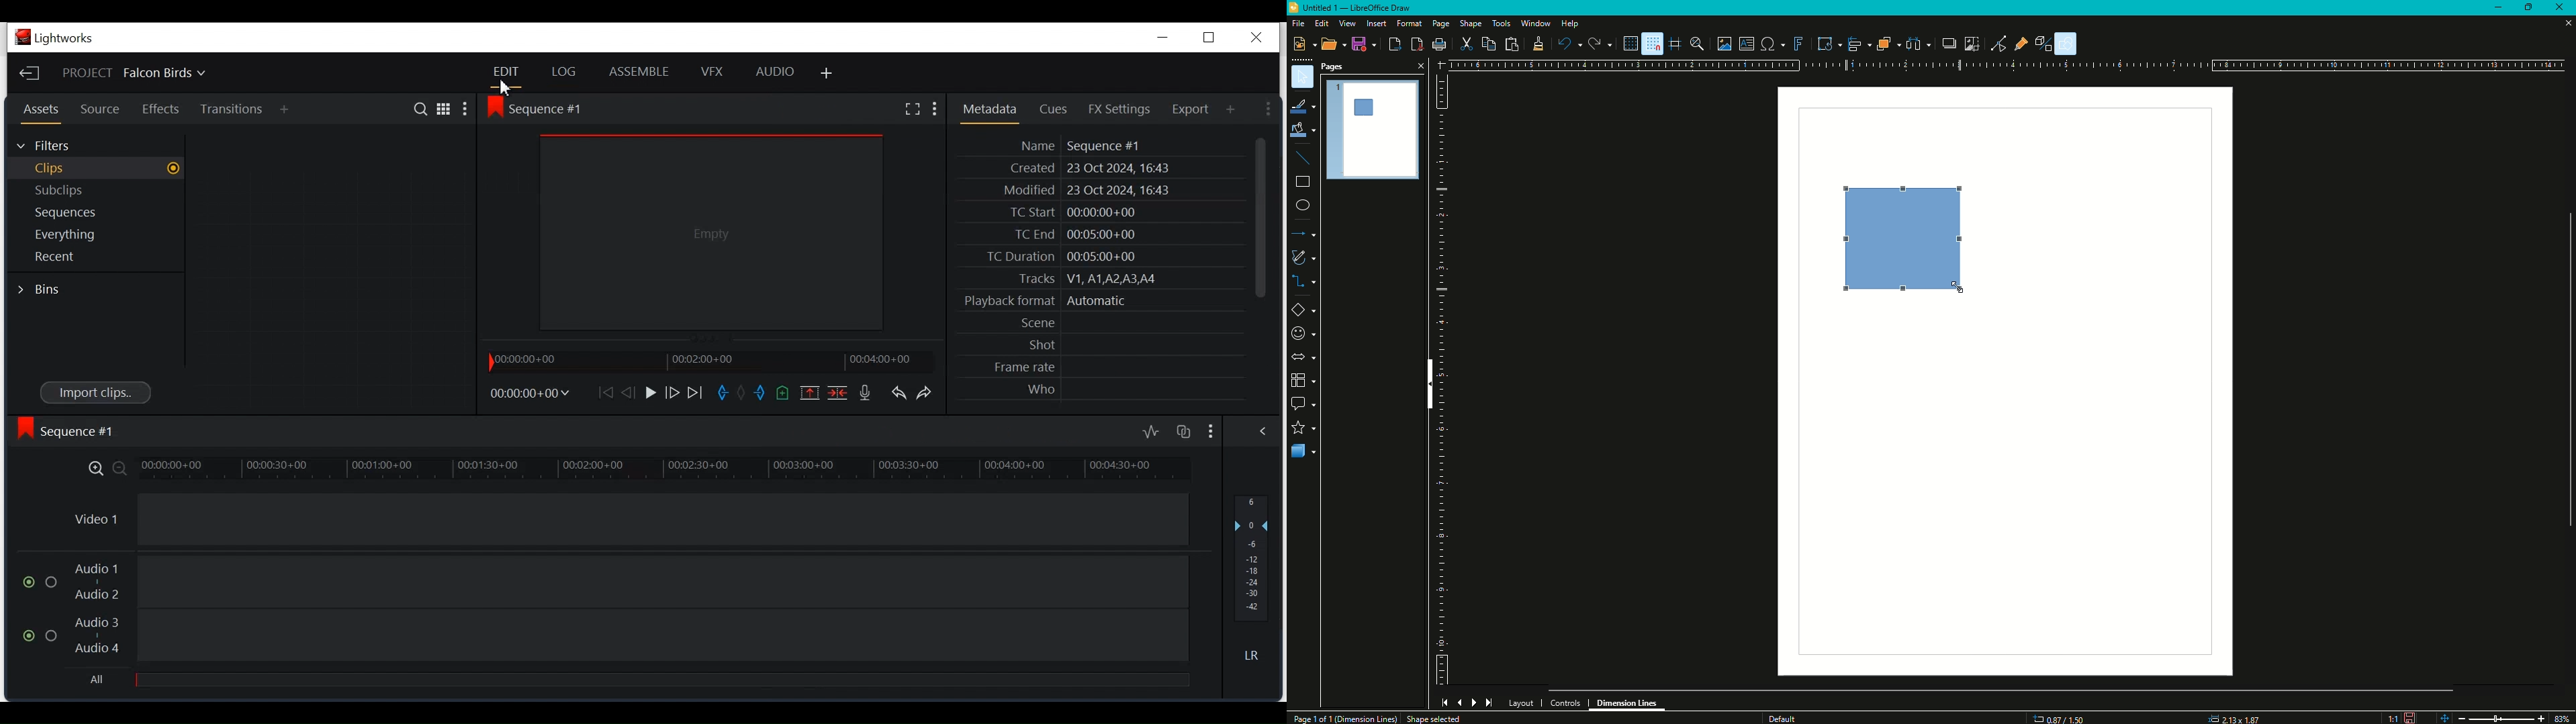  I want to click on Align Objects, so click(1856, 44).